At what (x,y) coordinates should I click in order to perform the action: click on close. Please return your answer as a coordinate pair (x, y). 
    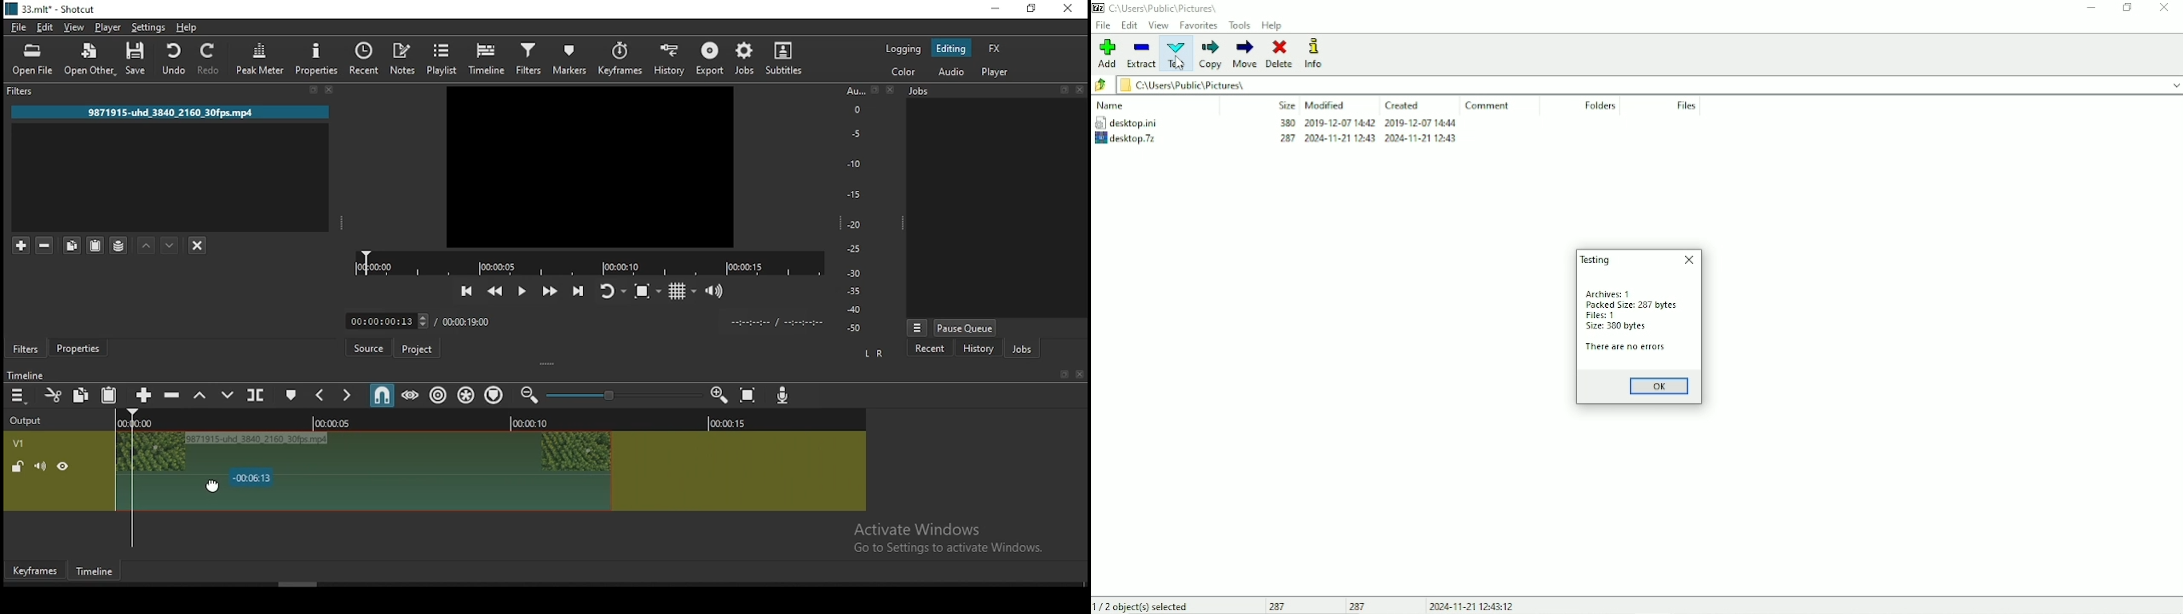
    Looking at the image, I should click on (1083, 374).